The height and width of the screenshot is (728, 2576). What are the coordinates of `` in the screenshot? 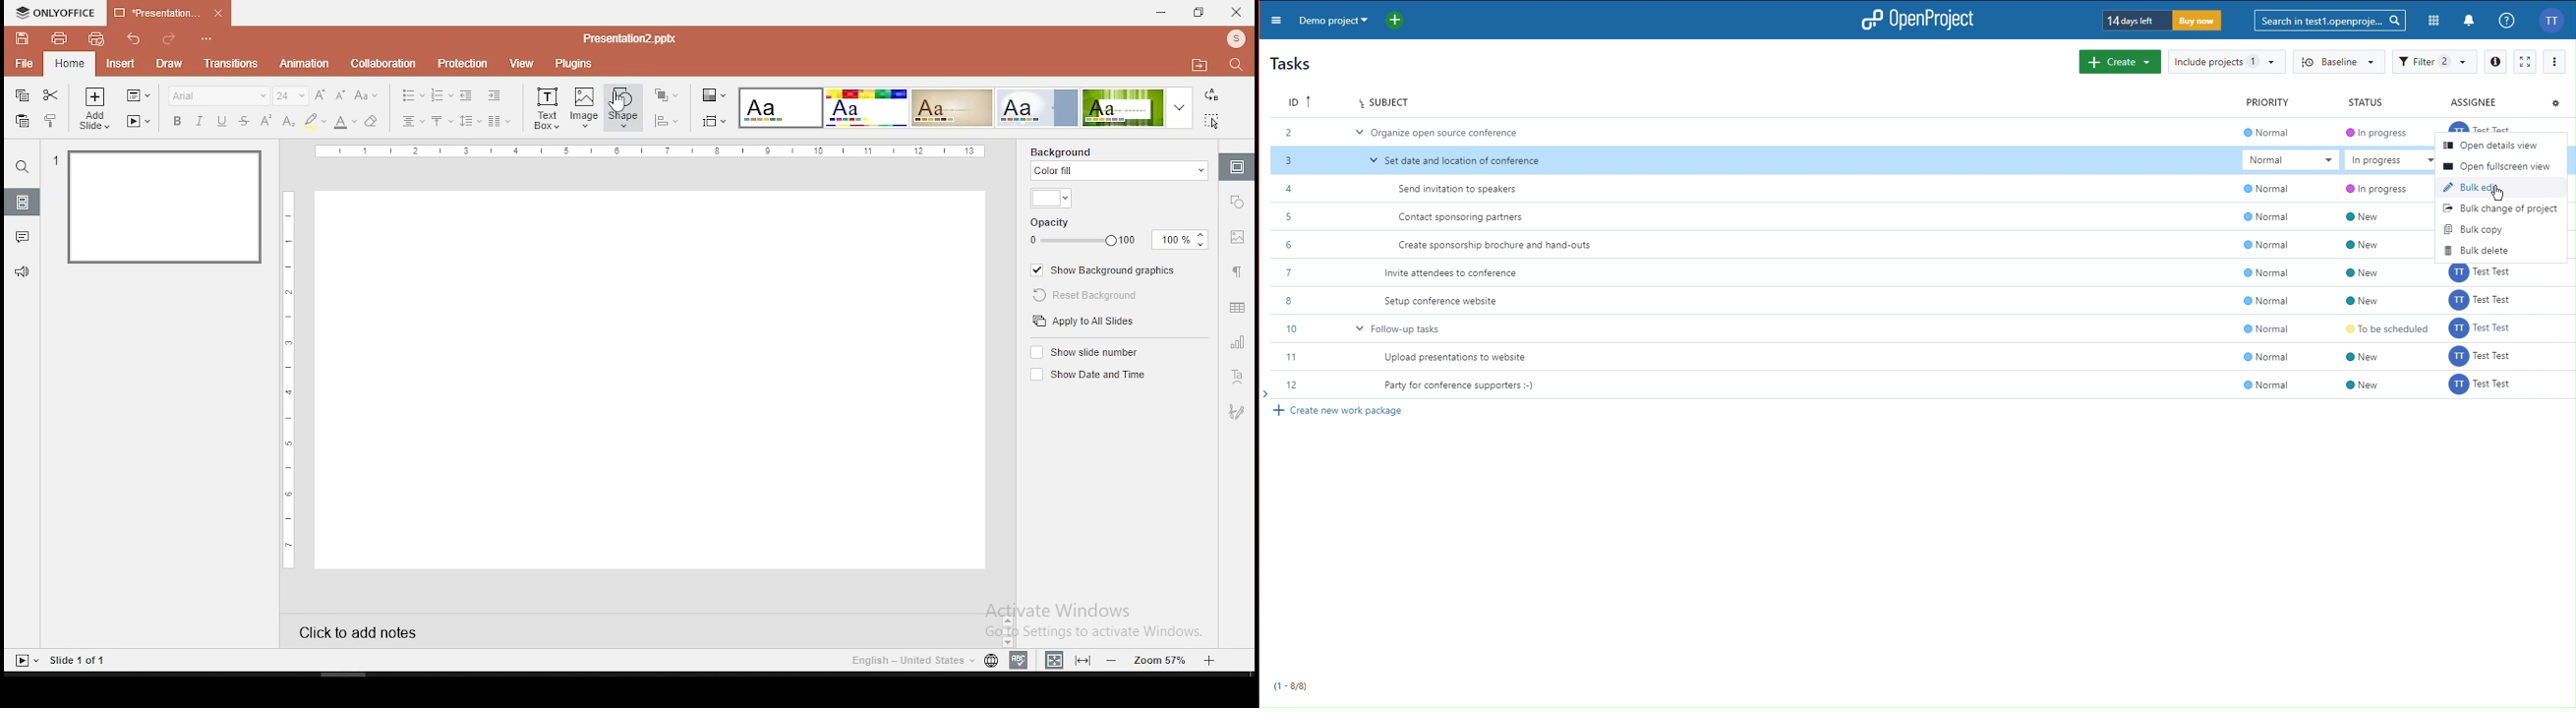 It's located at (23, 166).